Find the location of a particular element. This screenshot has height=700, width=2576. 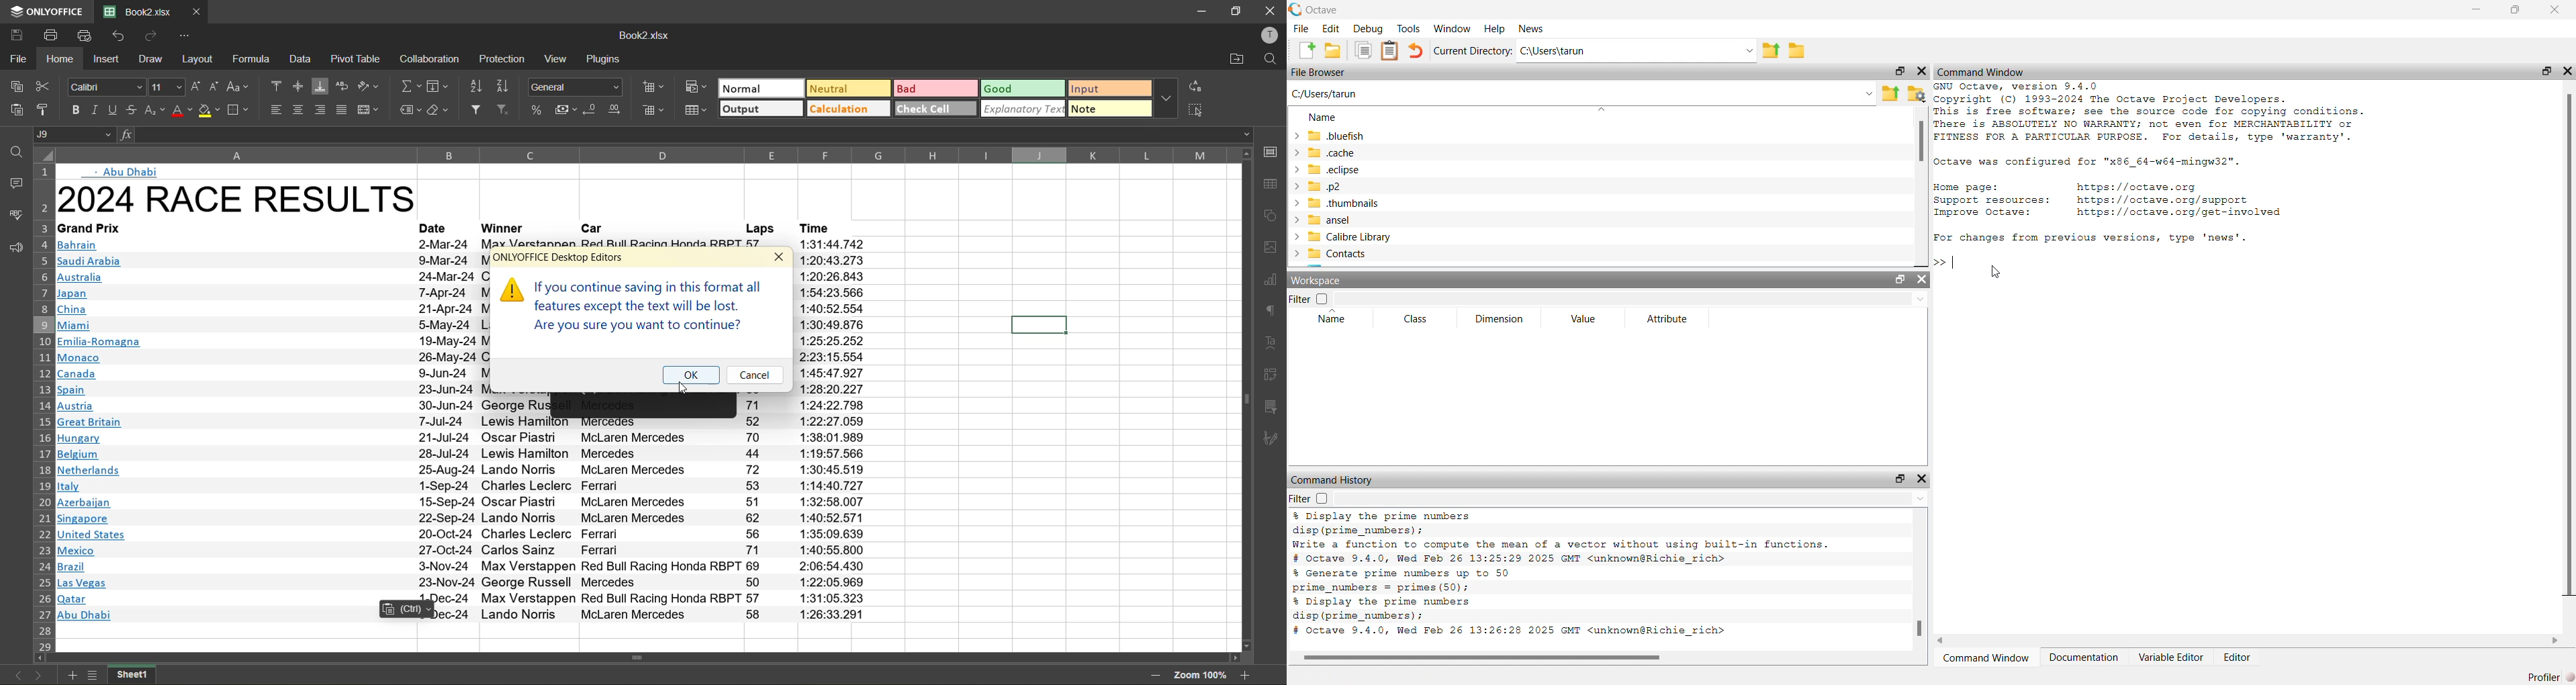

text info is located at coordinates (461, 438).